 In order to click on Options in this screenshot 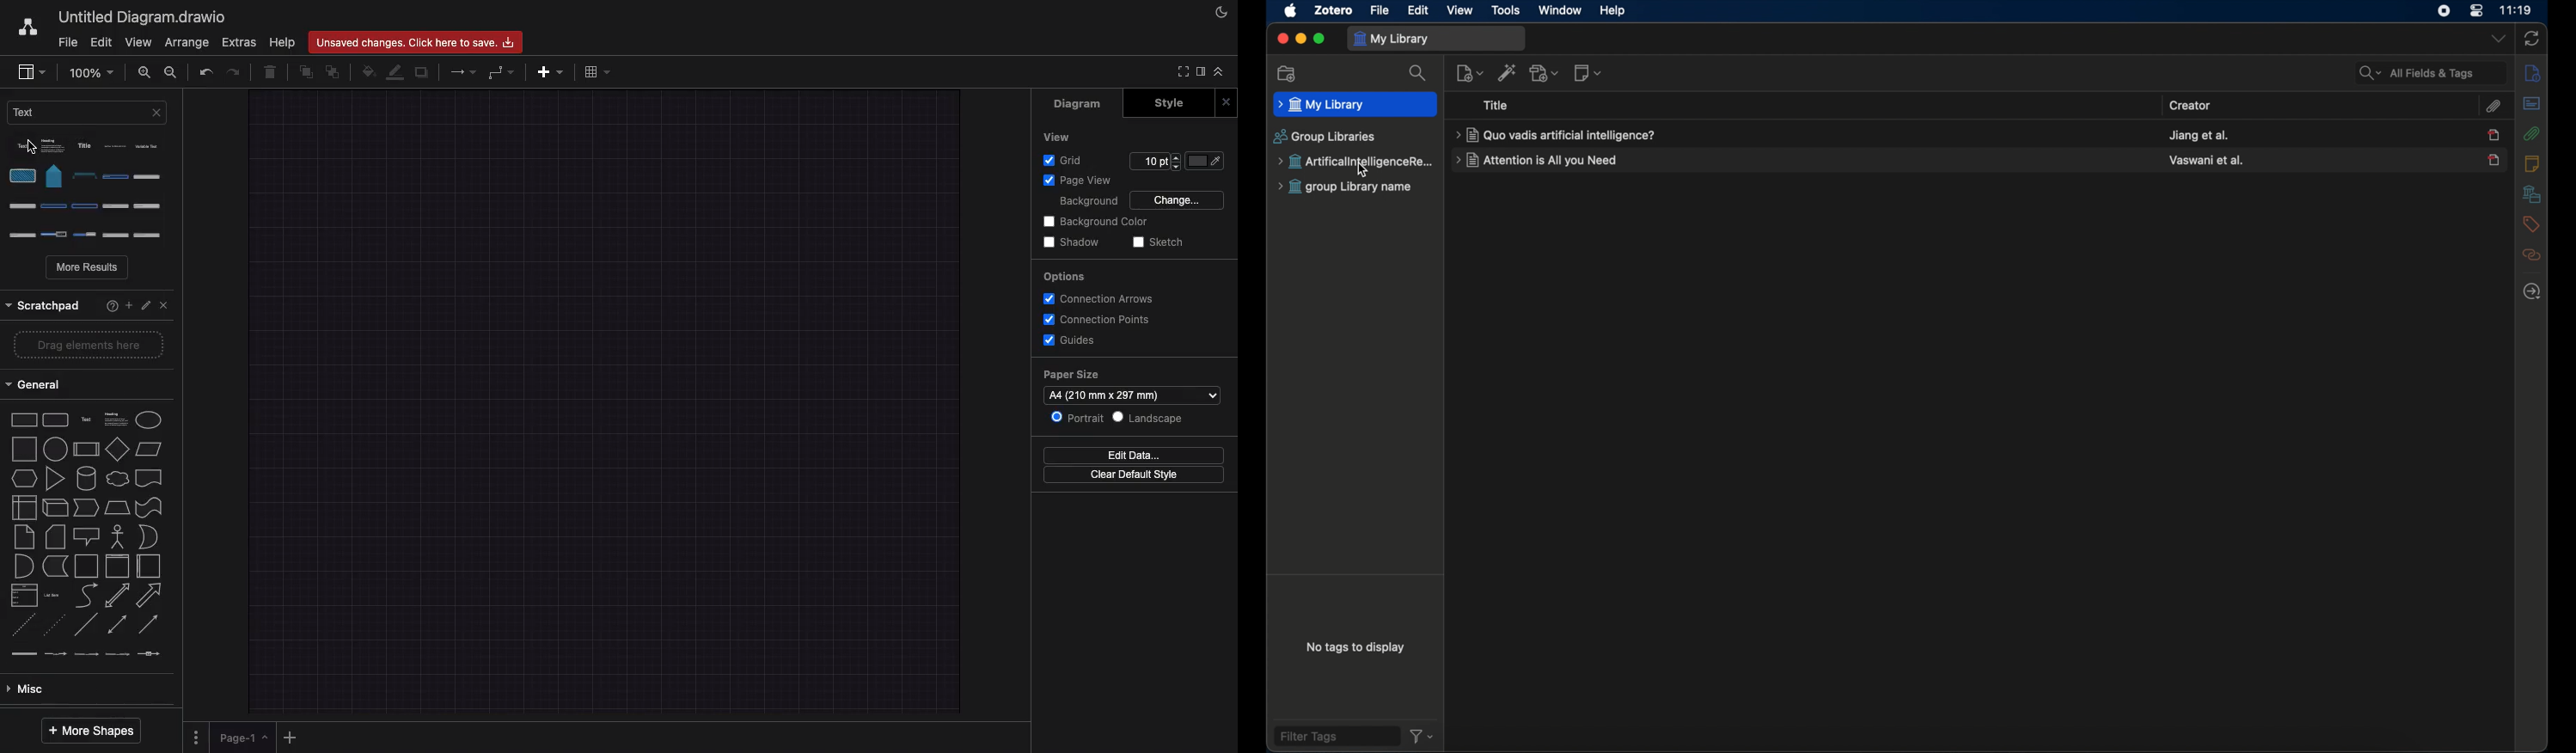, I will do `click(195, 735)`.